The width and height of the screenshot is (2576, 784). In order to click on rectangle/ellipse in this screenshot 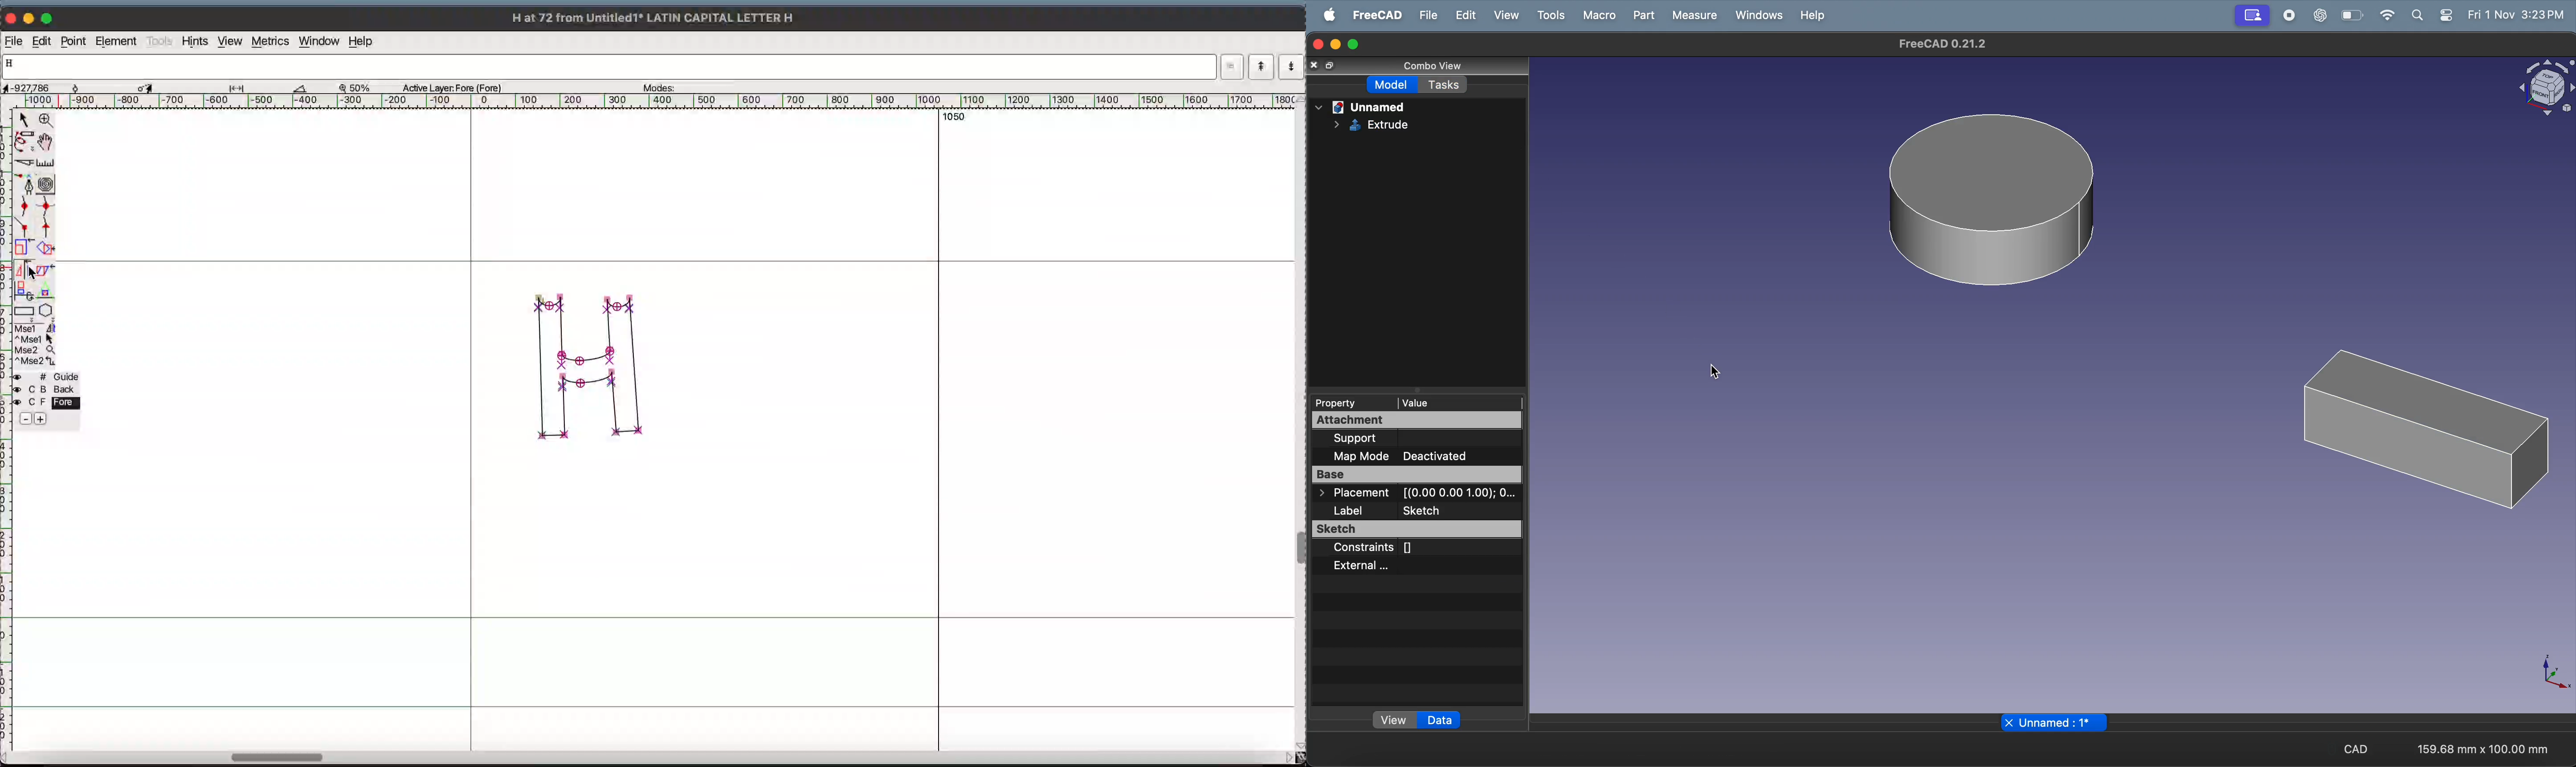, I will do `click(24, 311)`.